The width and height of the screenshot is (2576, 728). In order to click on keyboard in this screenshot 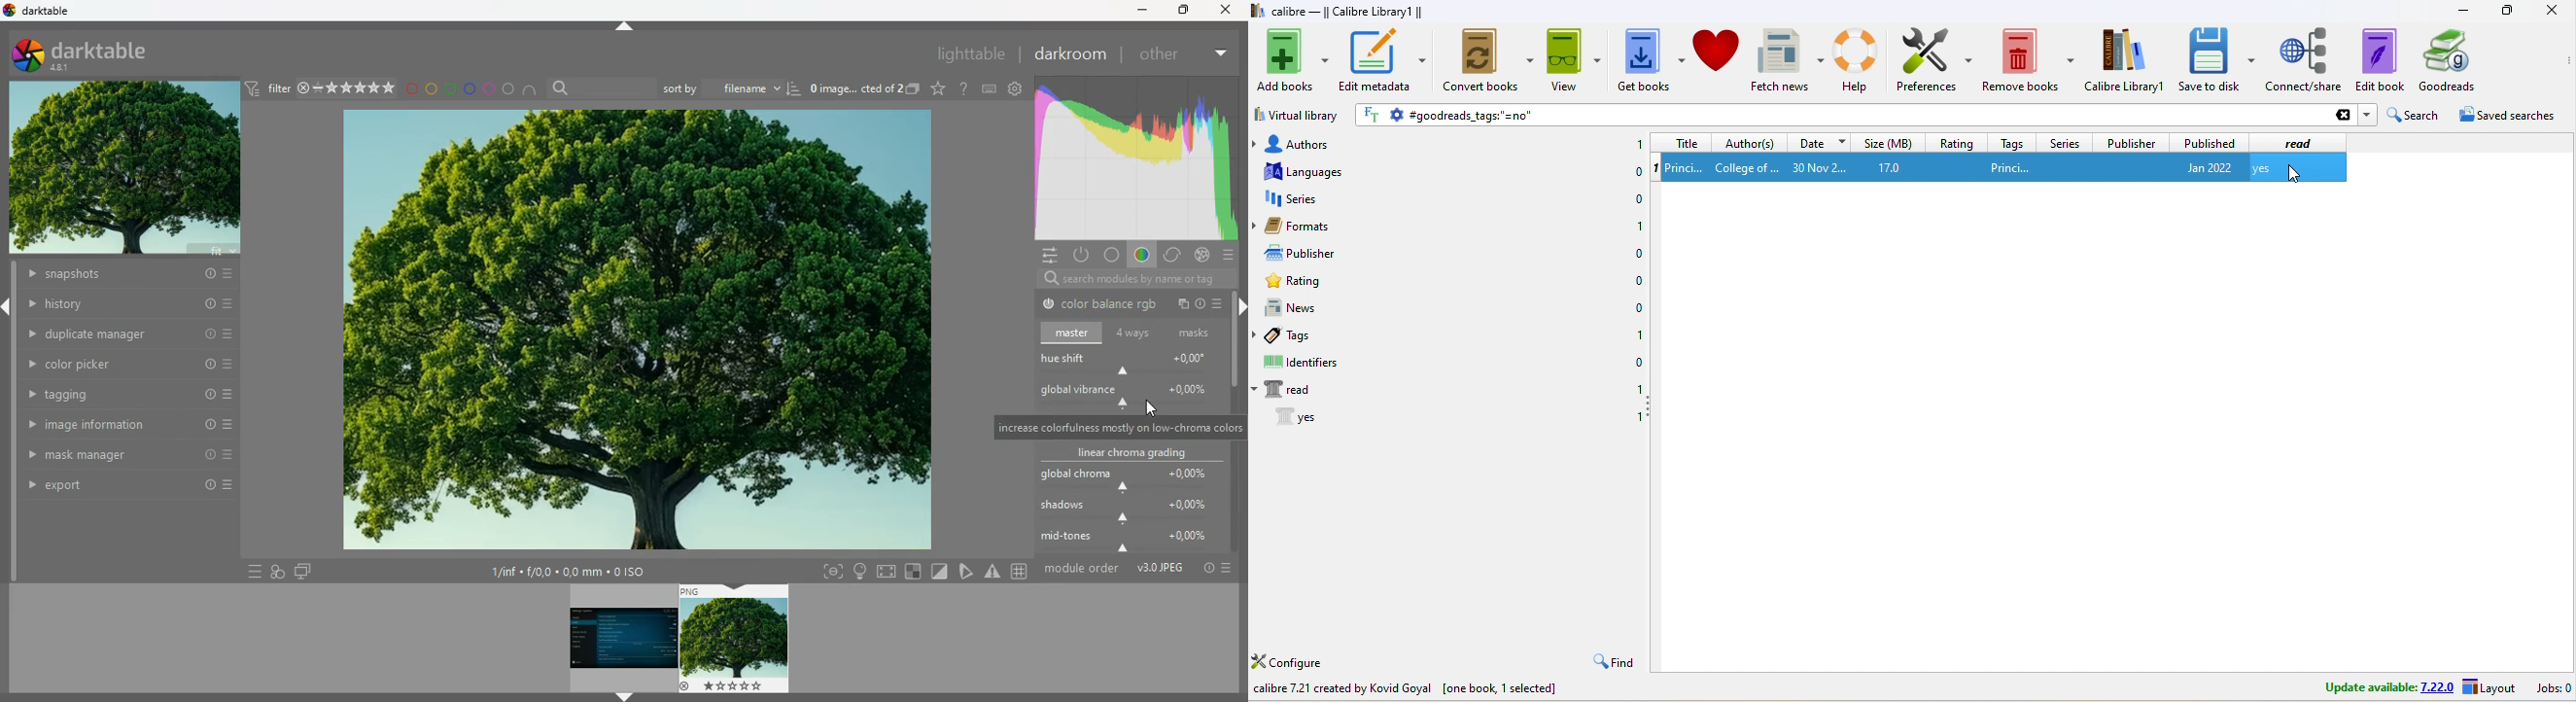, I will do `click(990, 89)`.